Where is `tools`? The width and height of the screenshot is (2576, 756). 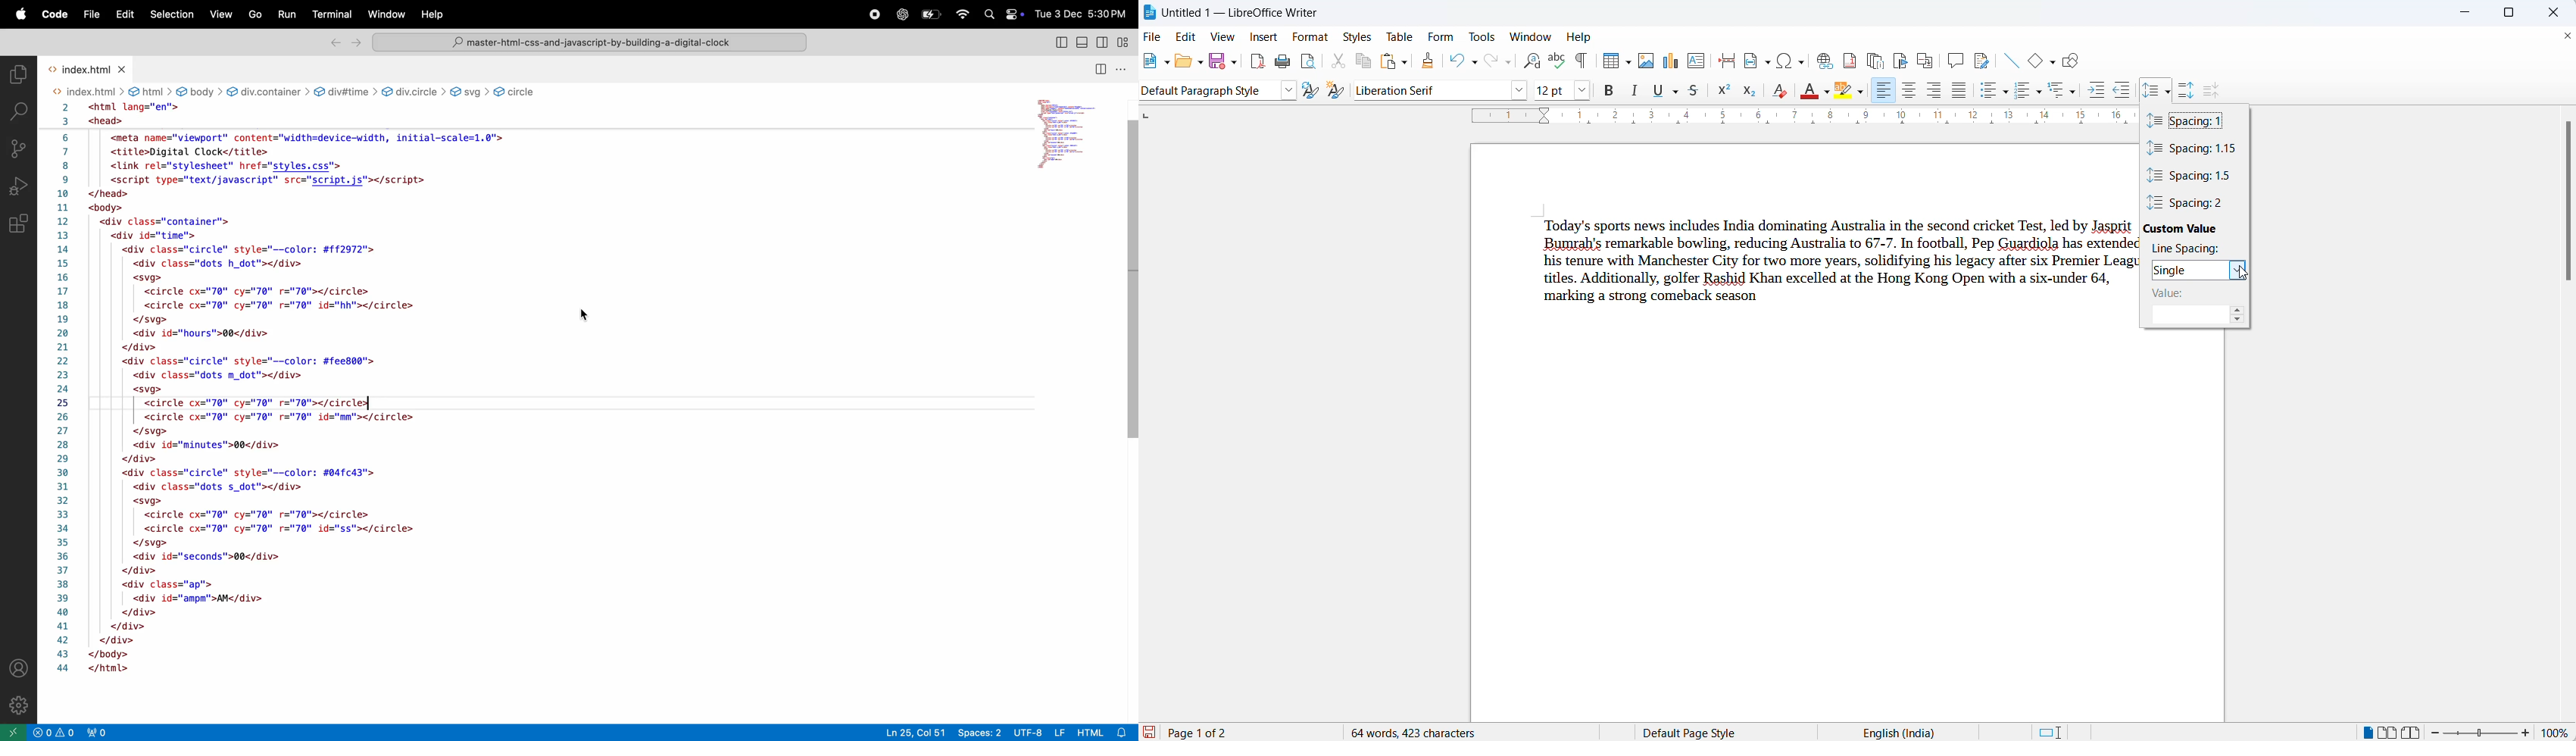 tools is located at coordinates (1485, 36).